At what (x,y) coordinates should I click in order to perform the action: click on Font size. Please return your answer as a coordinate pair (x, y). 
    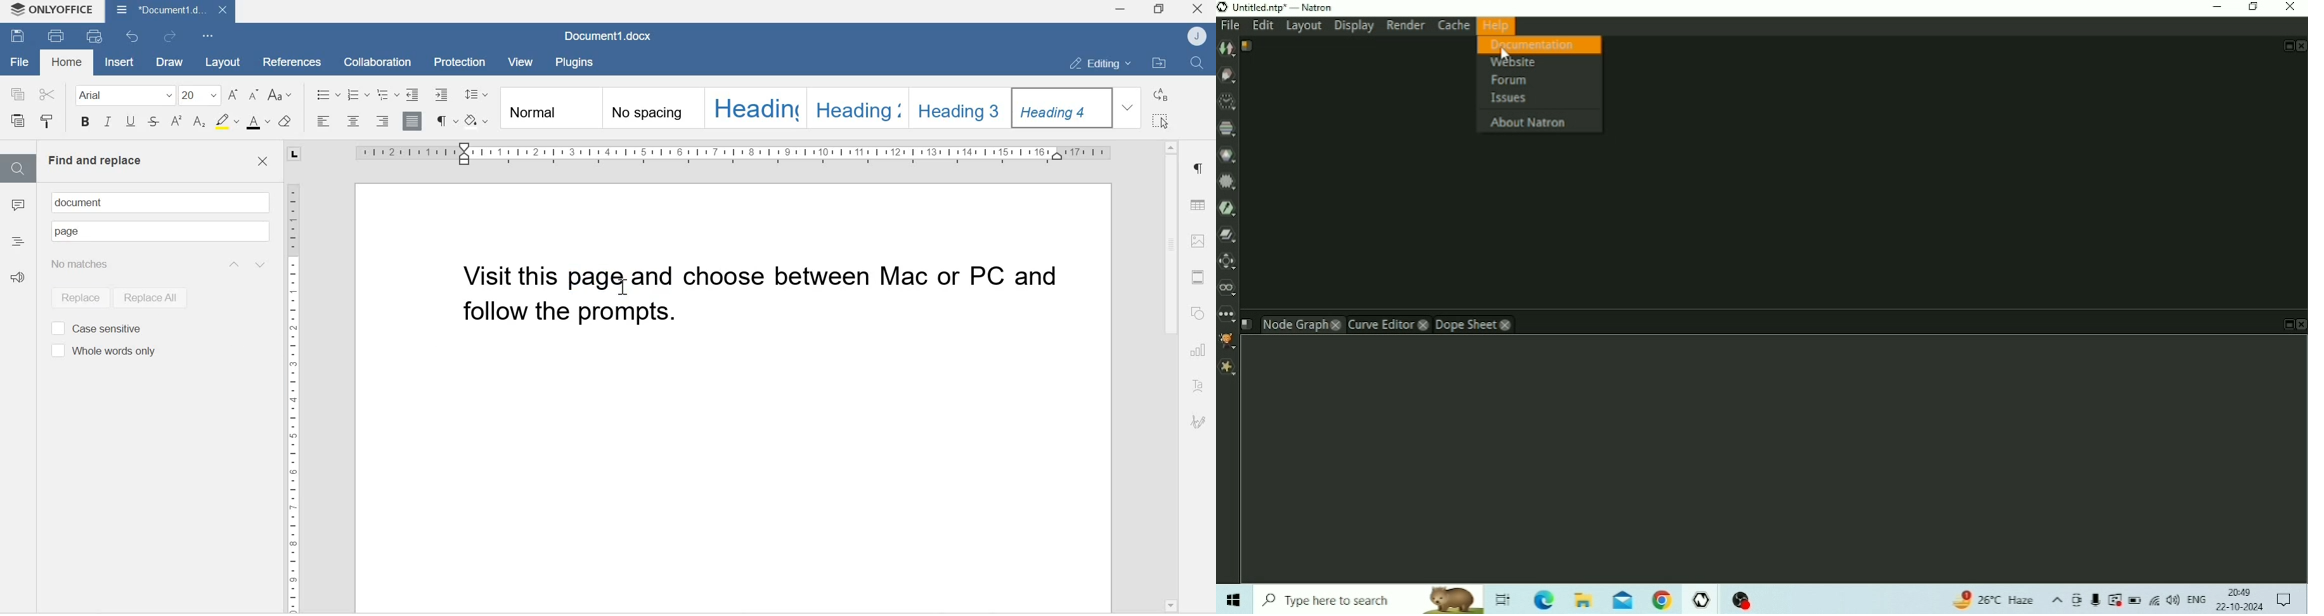
    Looking at the image, I should click on (201, 95).